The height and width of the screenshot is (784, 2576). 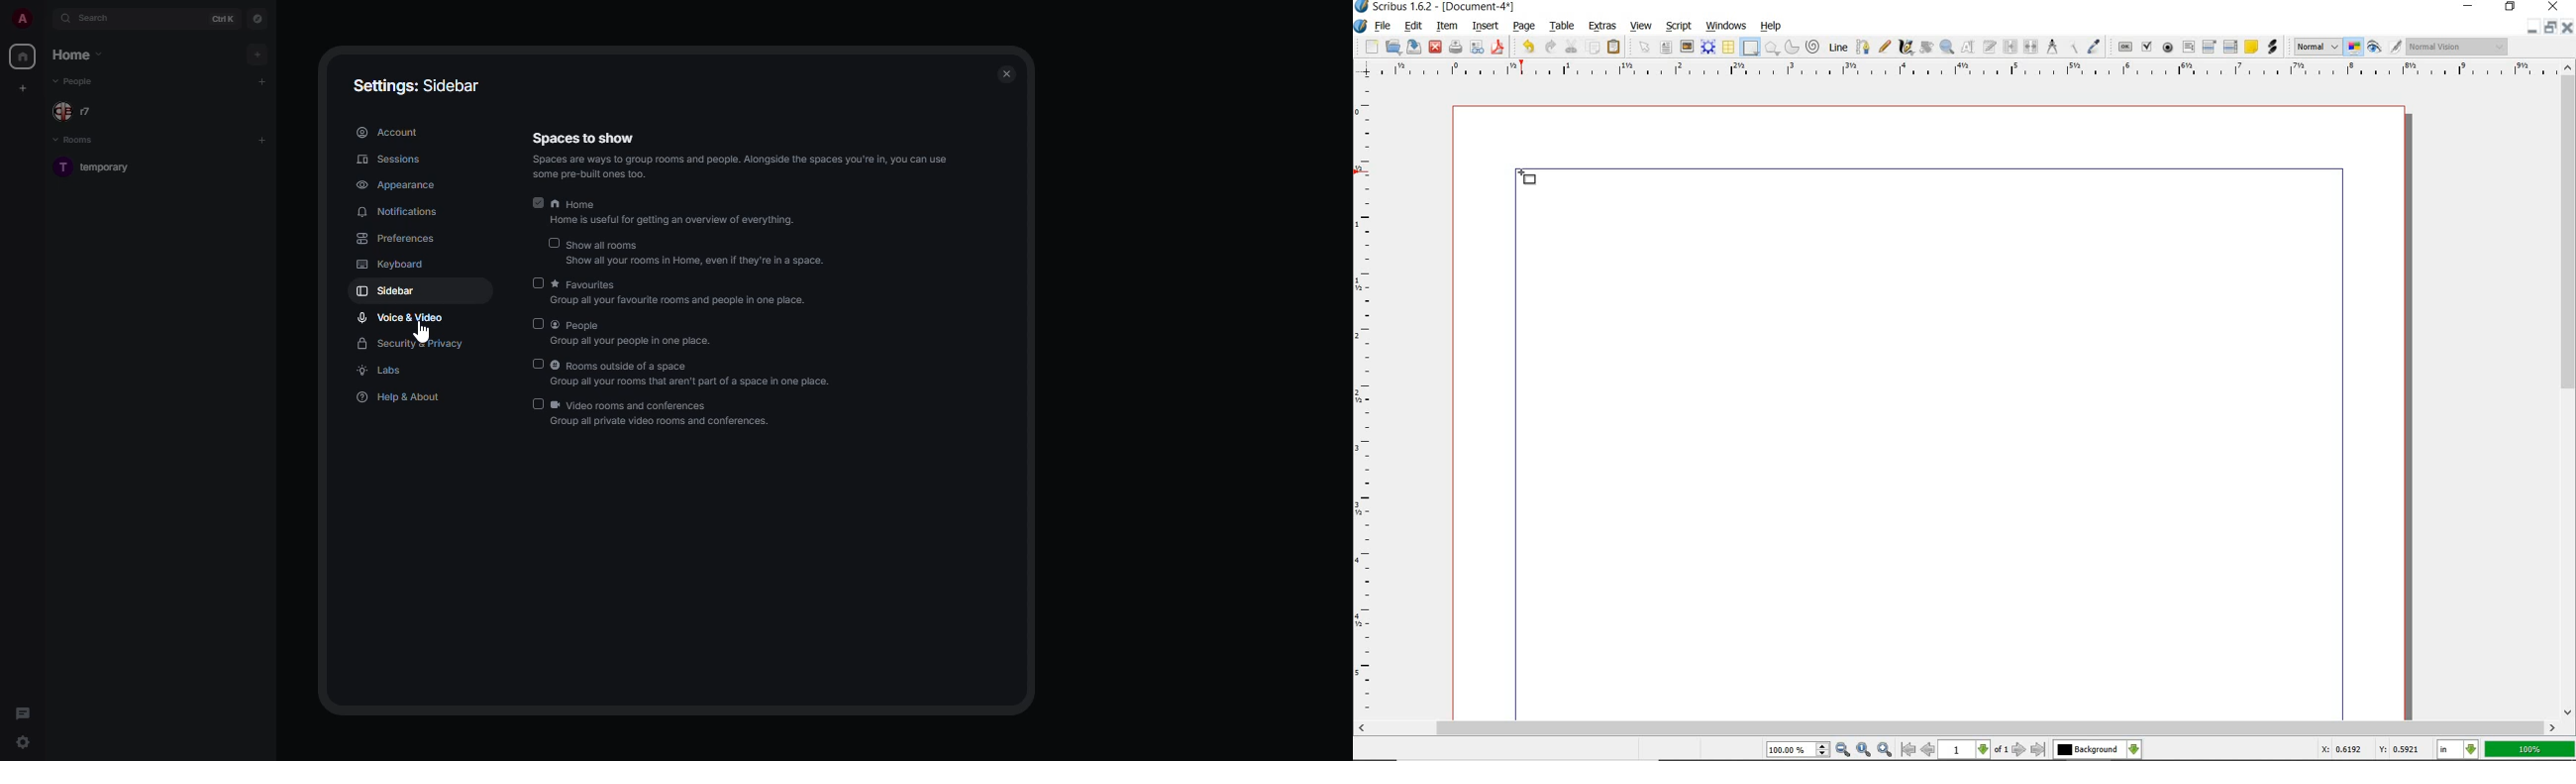 What do you see at coordinates (2569, 27) in the screenshot?
I see `close` at bounding box center [2569, 27].